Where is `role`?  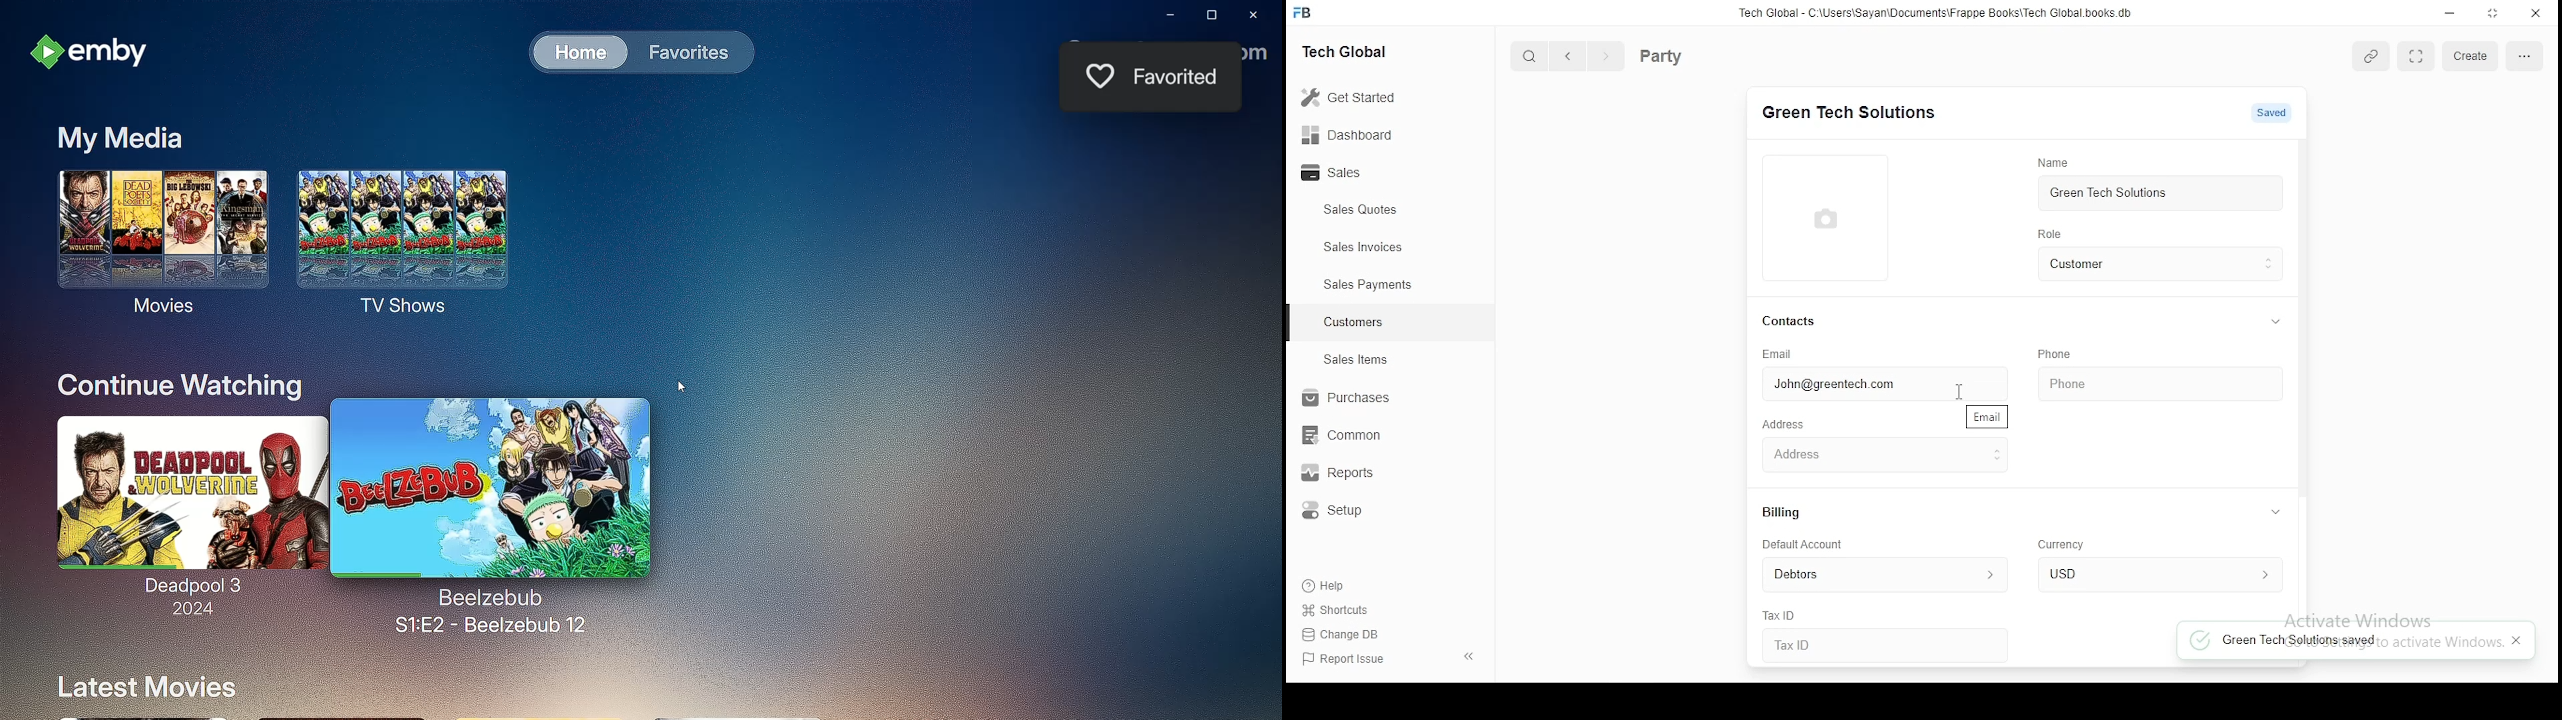
role is located at coordinates (2048, 234).